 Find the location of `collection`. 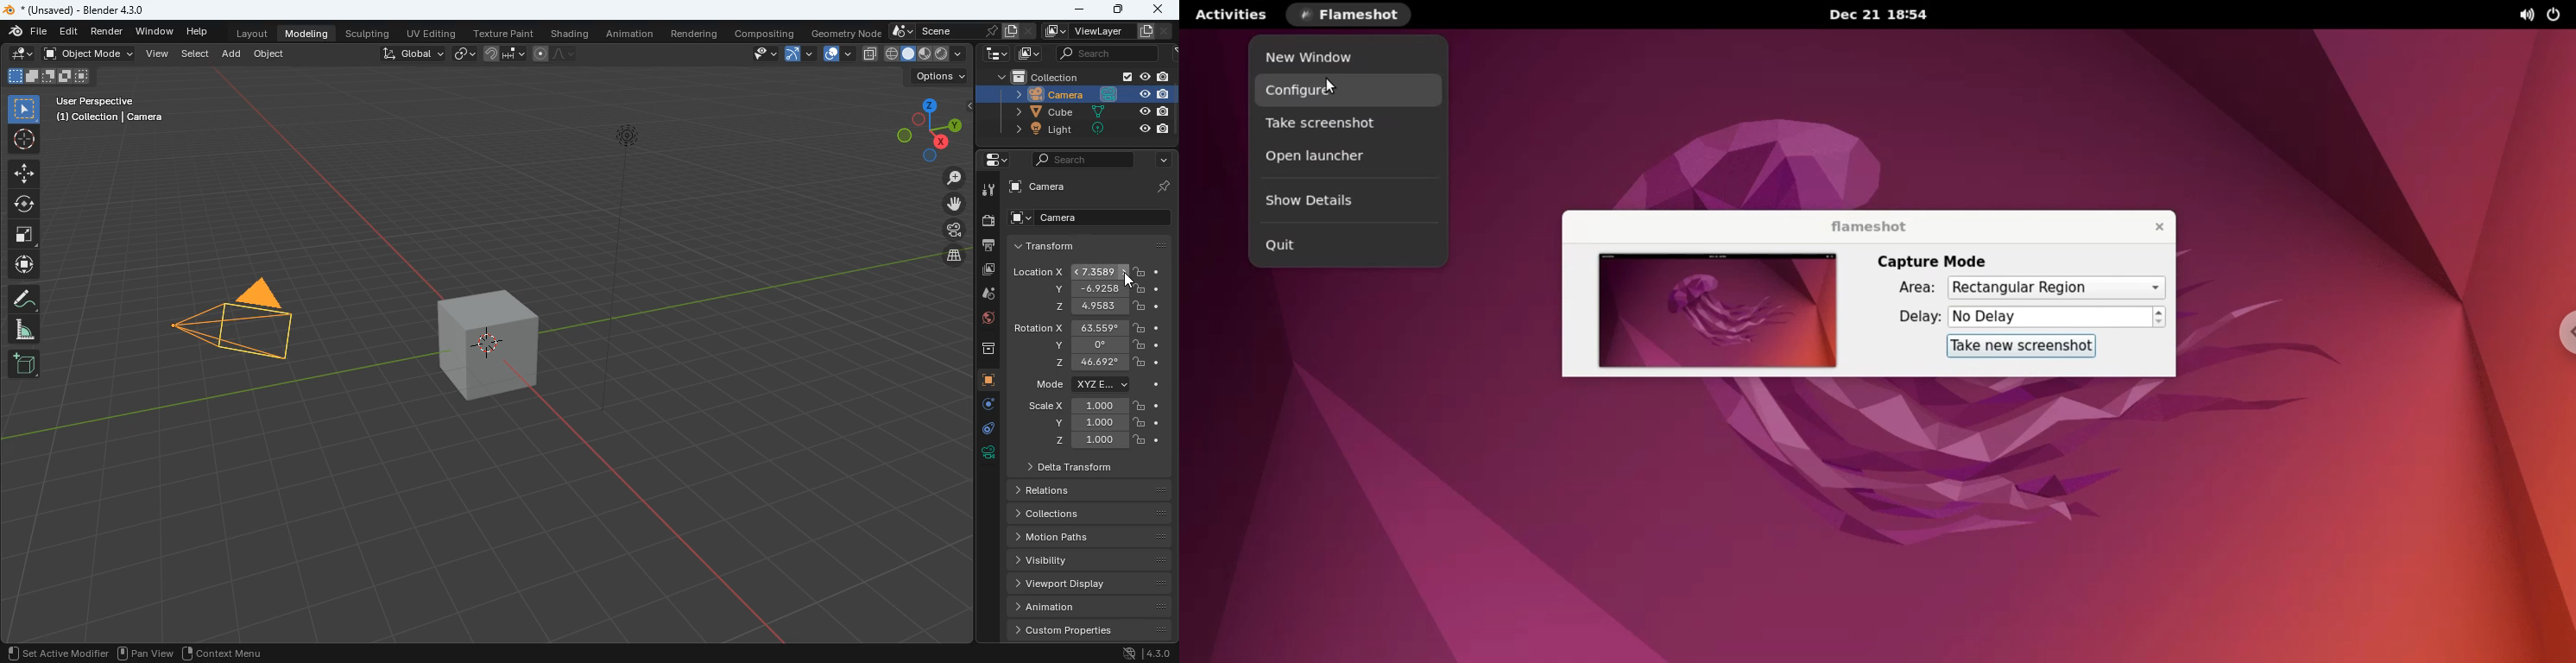

collection is located at coordinates (1083, 76).